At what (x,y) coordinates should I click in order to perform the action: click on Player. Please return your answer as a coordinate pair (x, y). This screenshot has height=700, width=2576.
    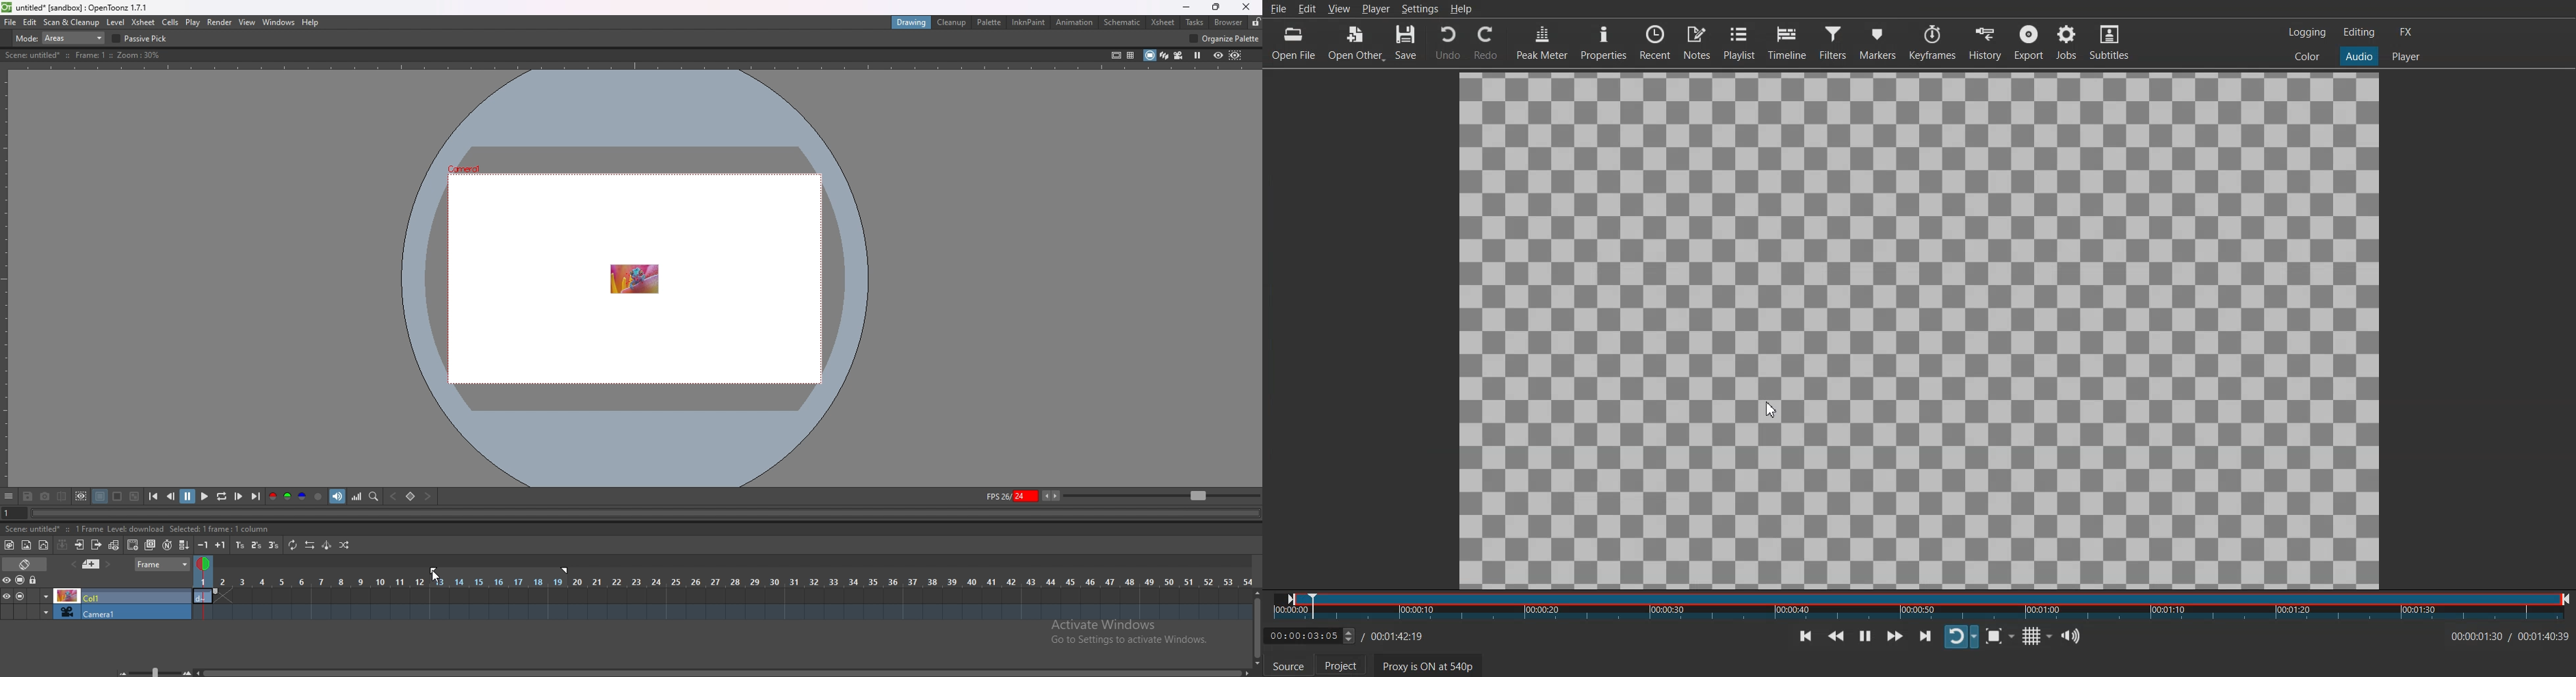
    Looking at the image, I should click on (2406, 55).